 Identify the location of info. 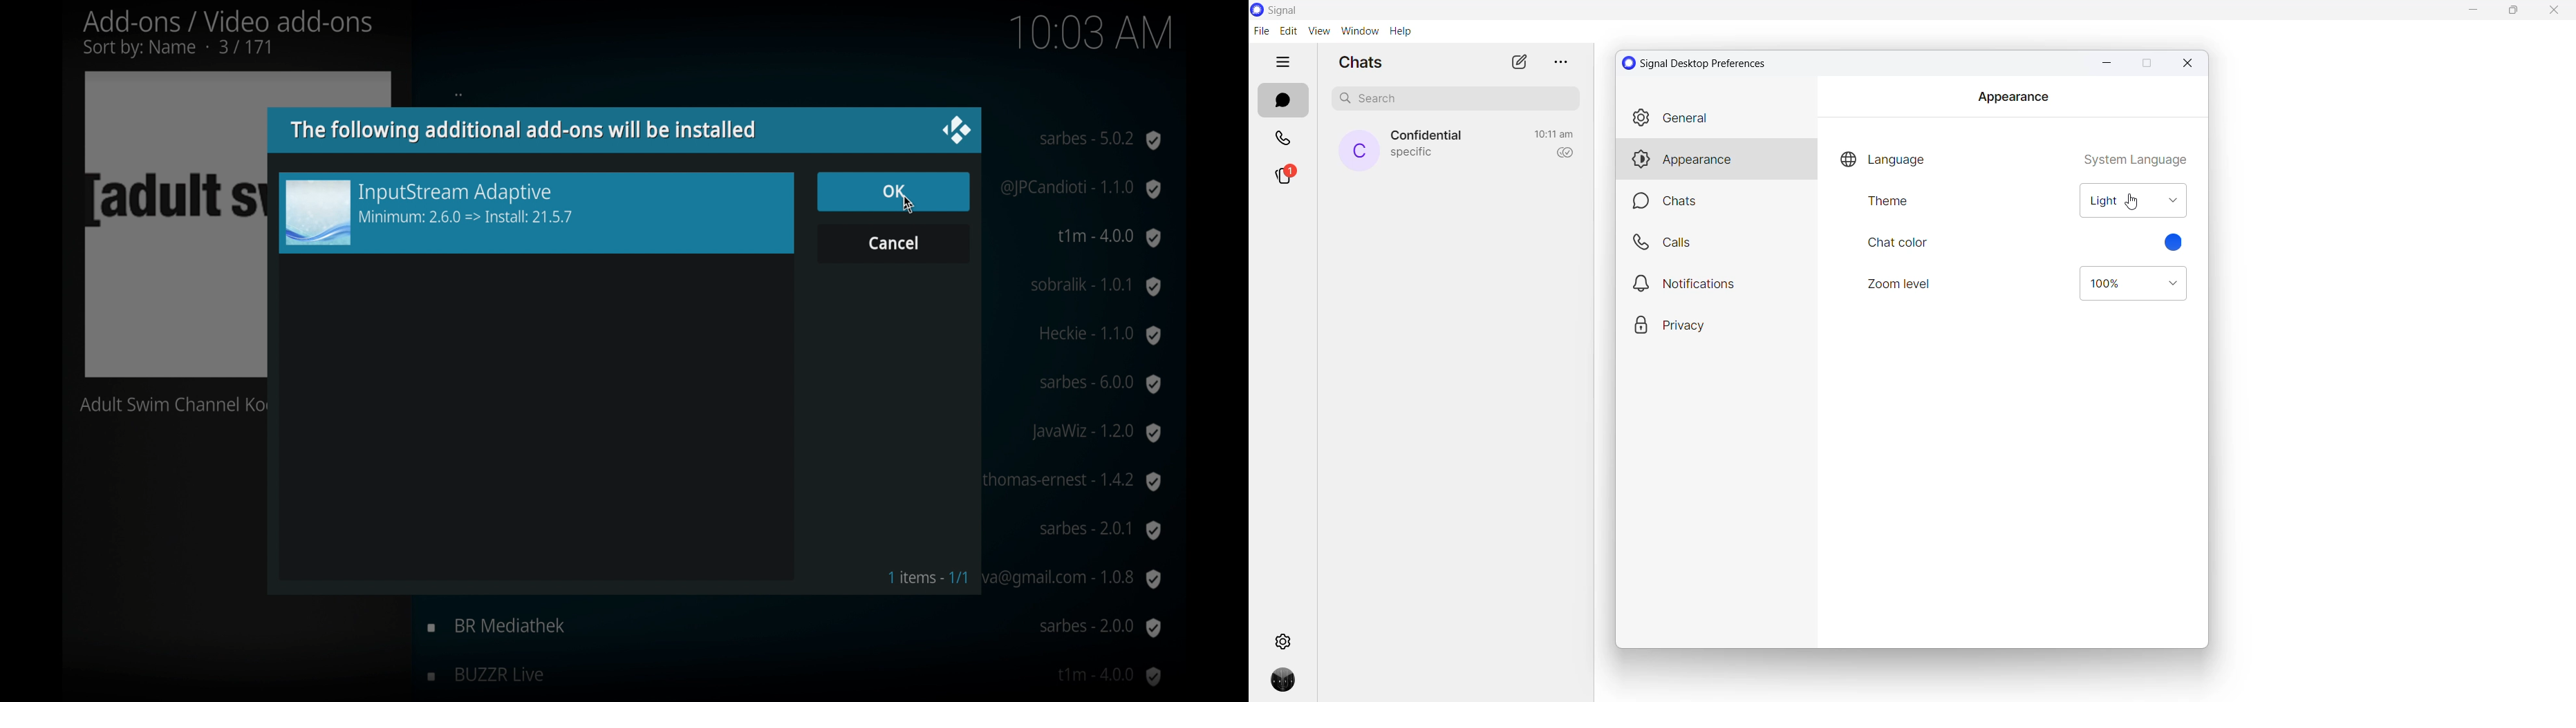
(524, 131).